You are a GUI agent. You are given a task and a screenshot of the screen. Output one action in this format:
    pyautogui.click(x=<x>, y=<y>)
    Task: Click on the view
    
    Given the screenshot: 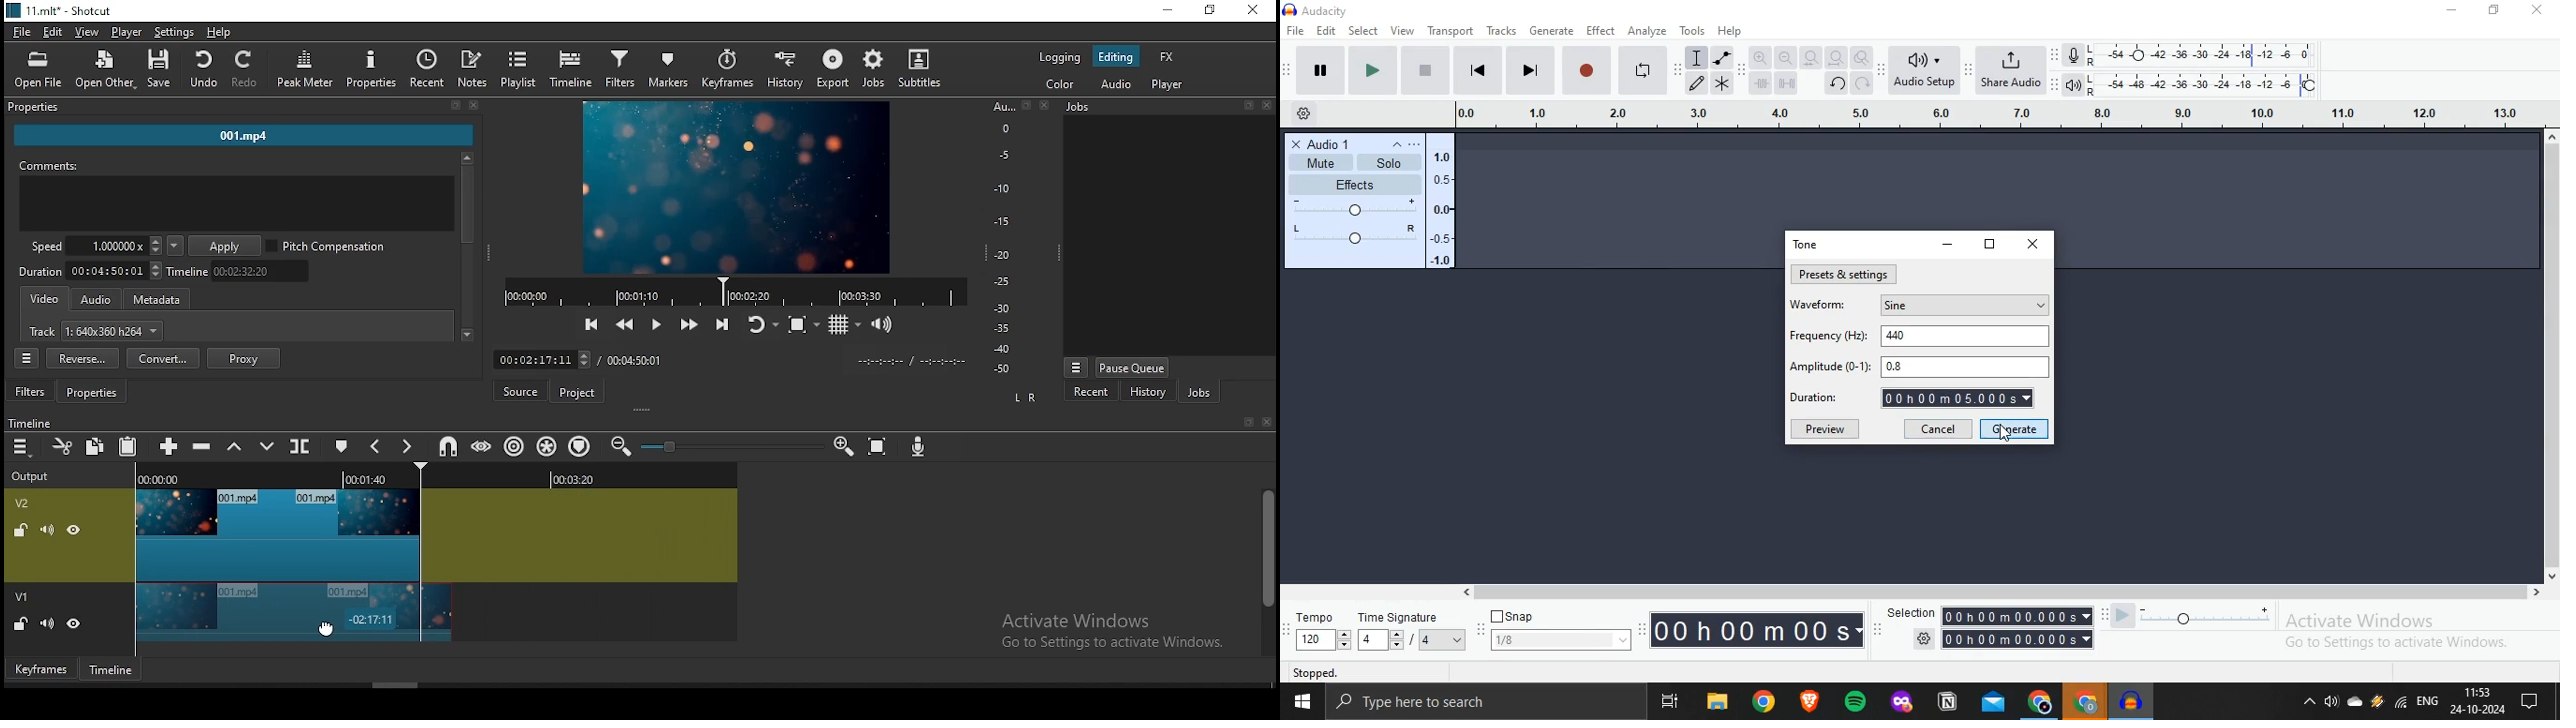 What is the action you would take?
    pyautogui.click(x=87, y=33)
    